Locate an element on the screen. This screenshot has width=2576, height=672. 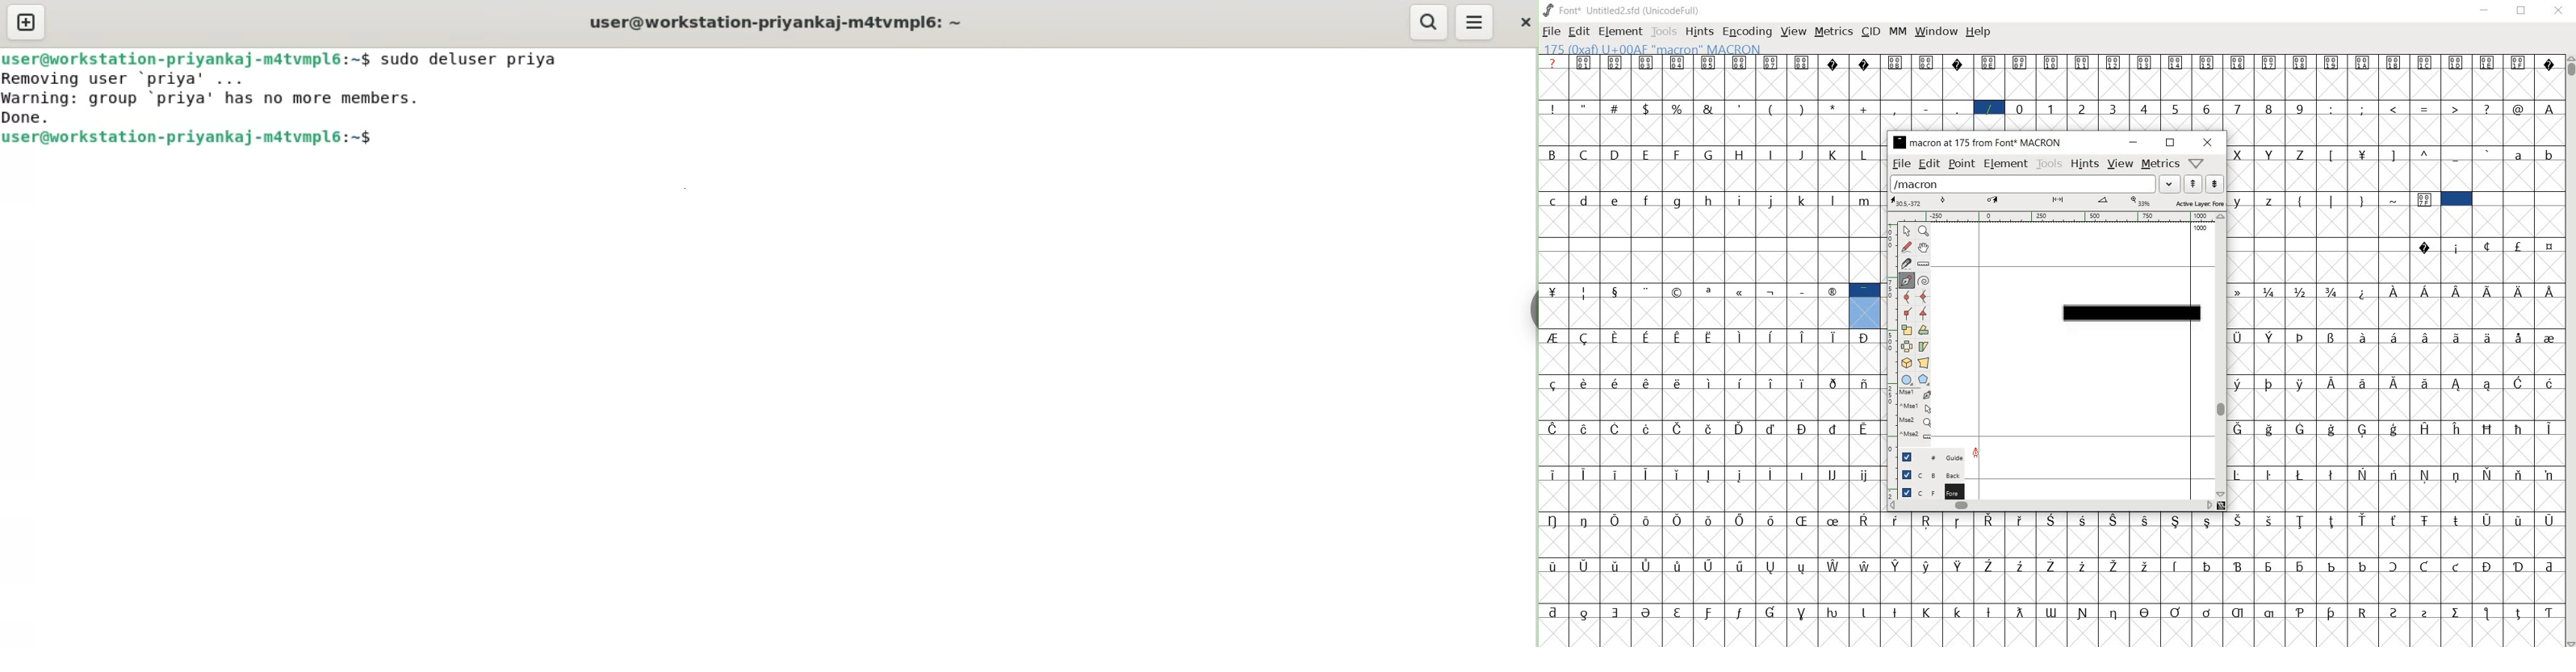
rotate is located at coordinates (1923, 329).